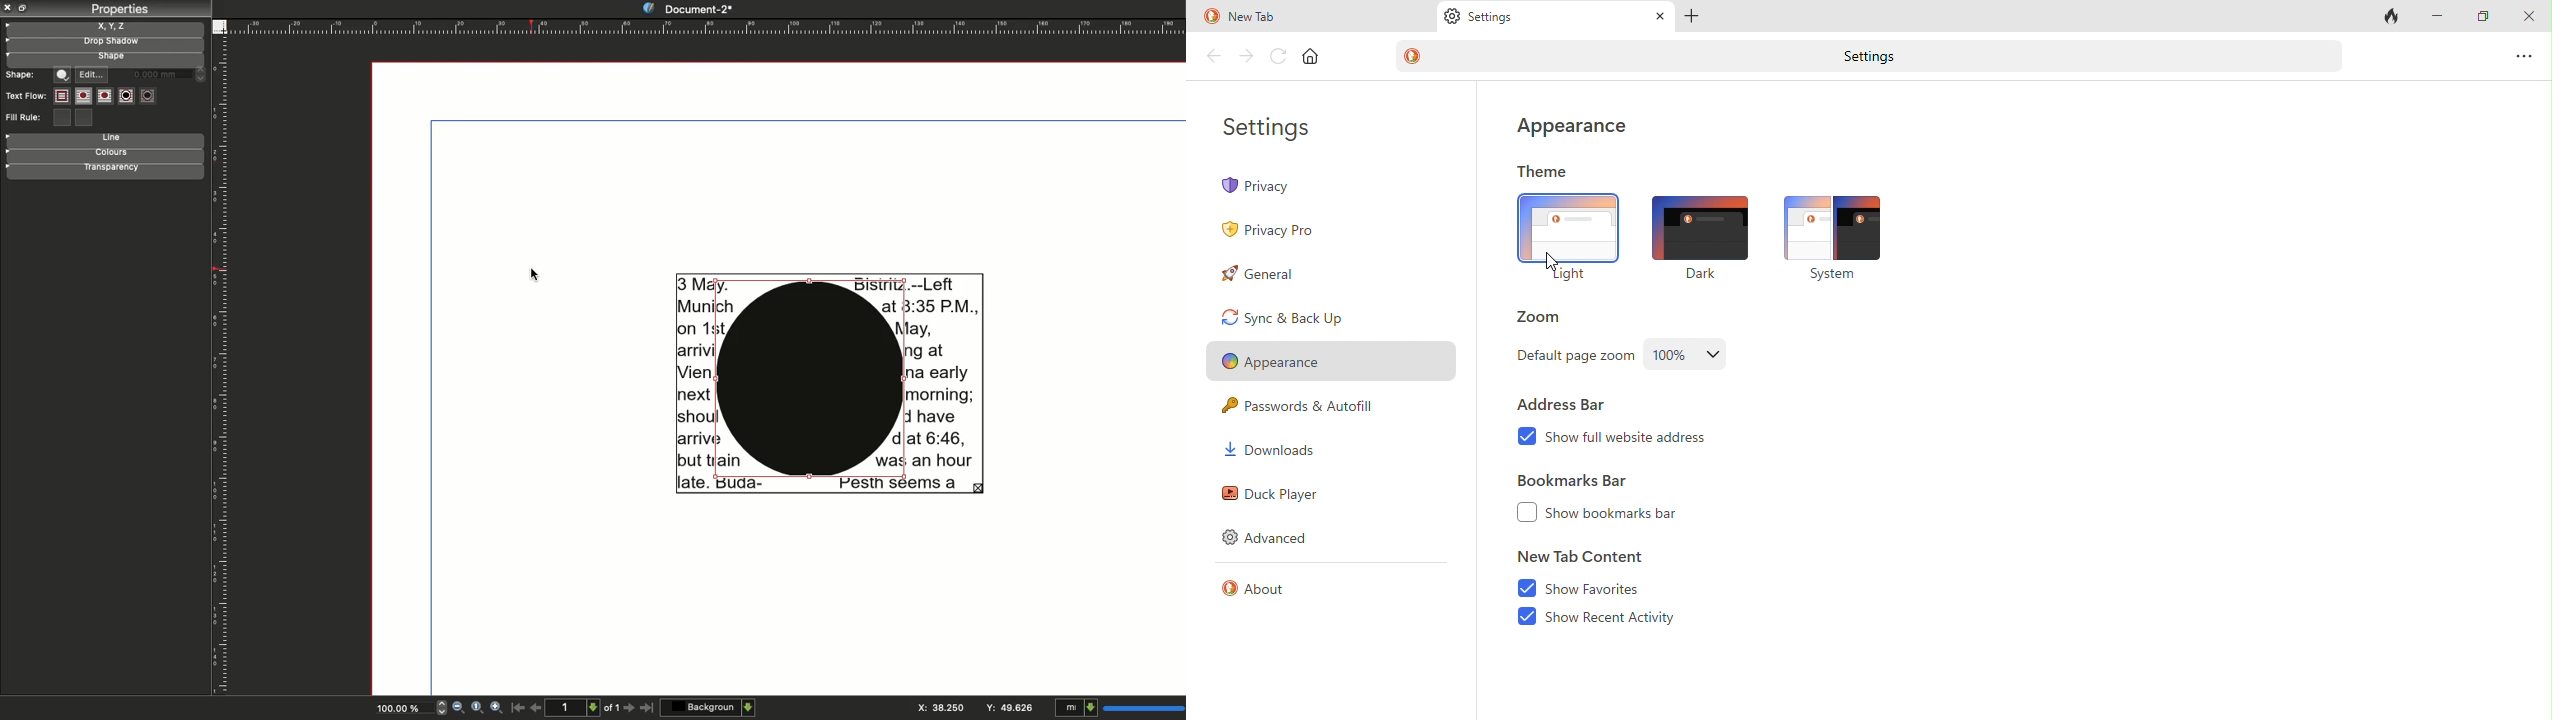 This screenshot has height=728, width=2576. What do you see at coordinates (22, 75) in the screenshot?
I see `Shape` at bounding box center [22, 75].